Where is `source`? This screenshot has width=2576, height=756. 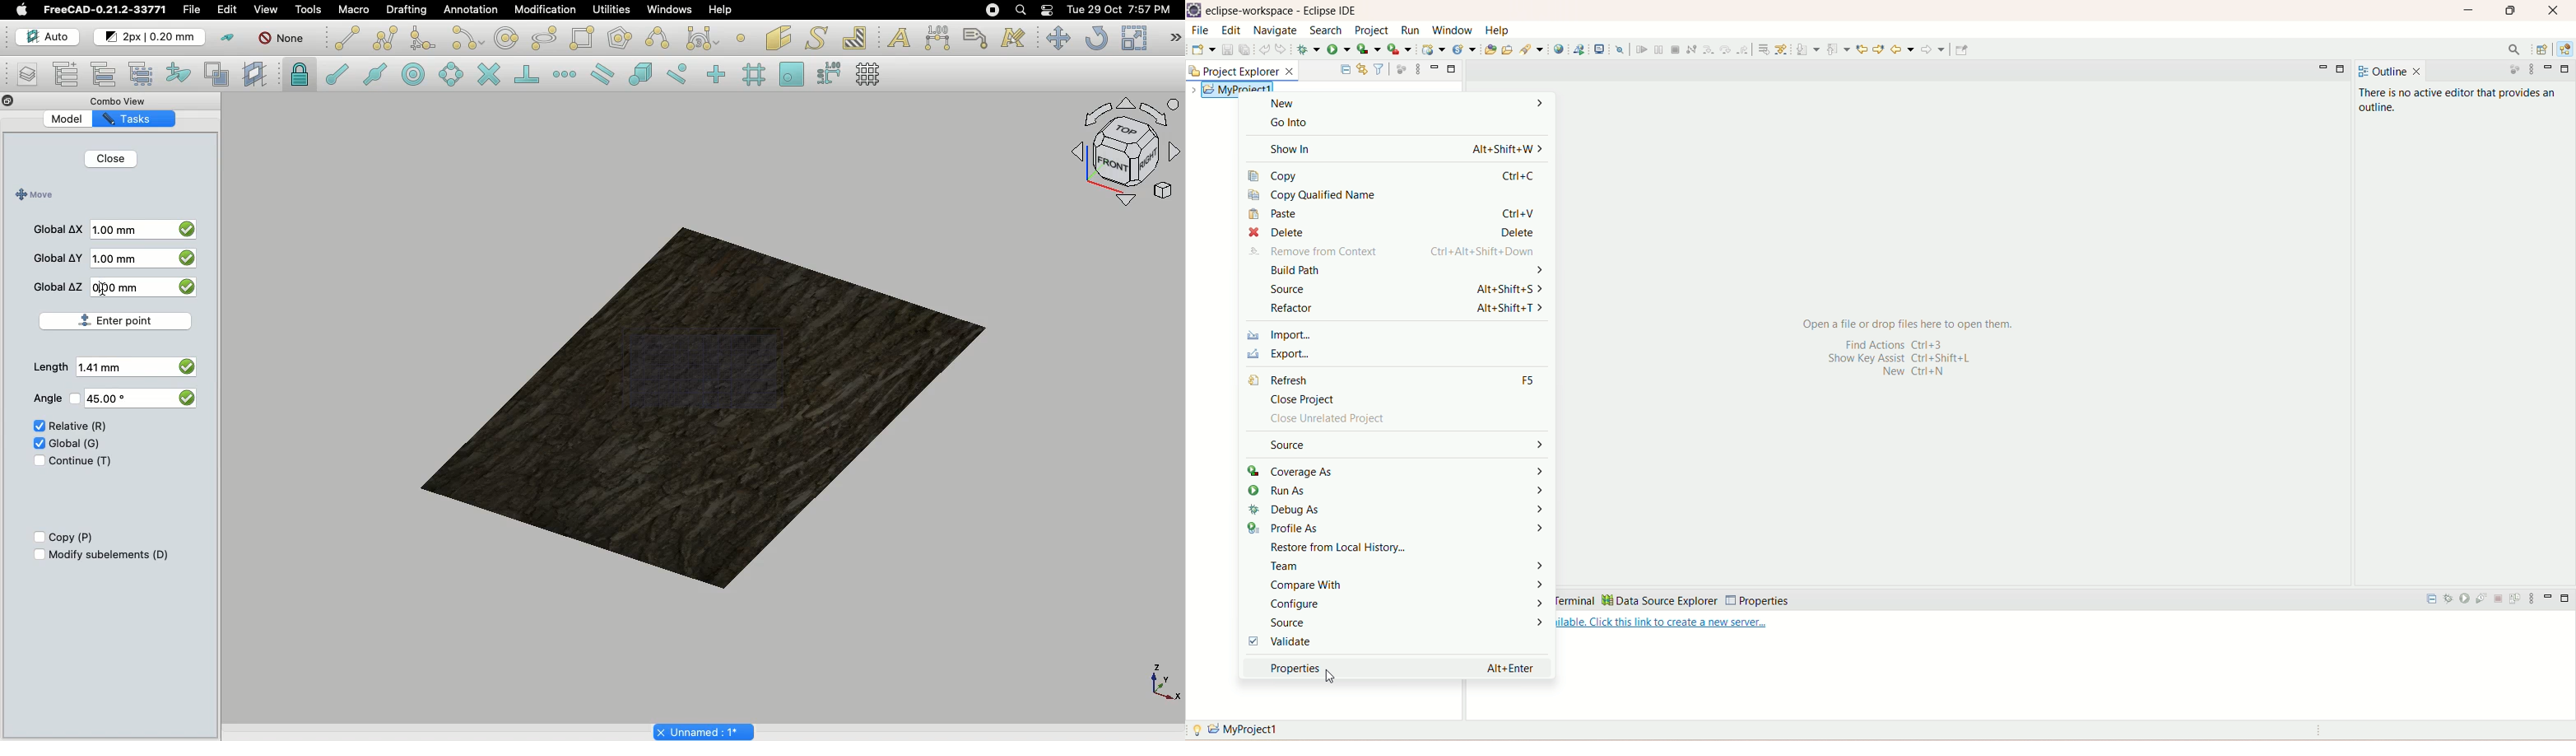 source is located at coordinates (1400, 447).